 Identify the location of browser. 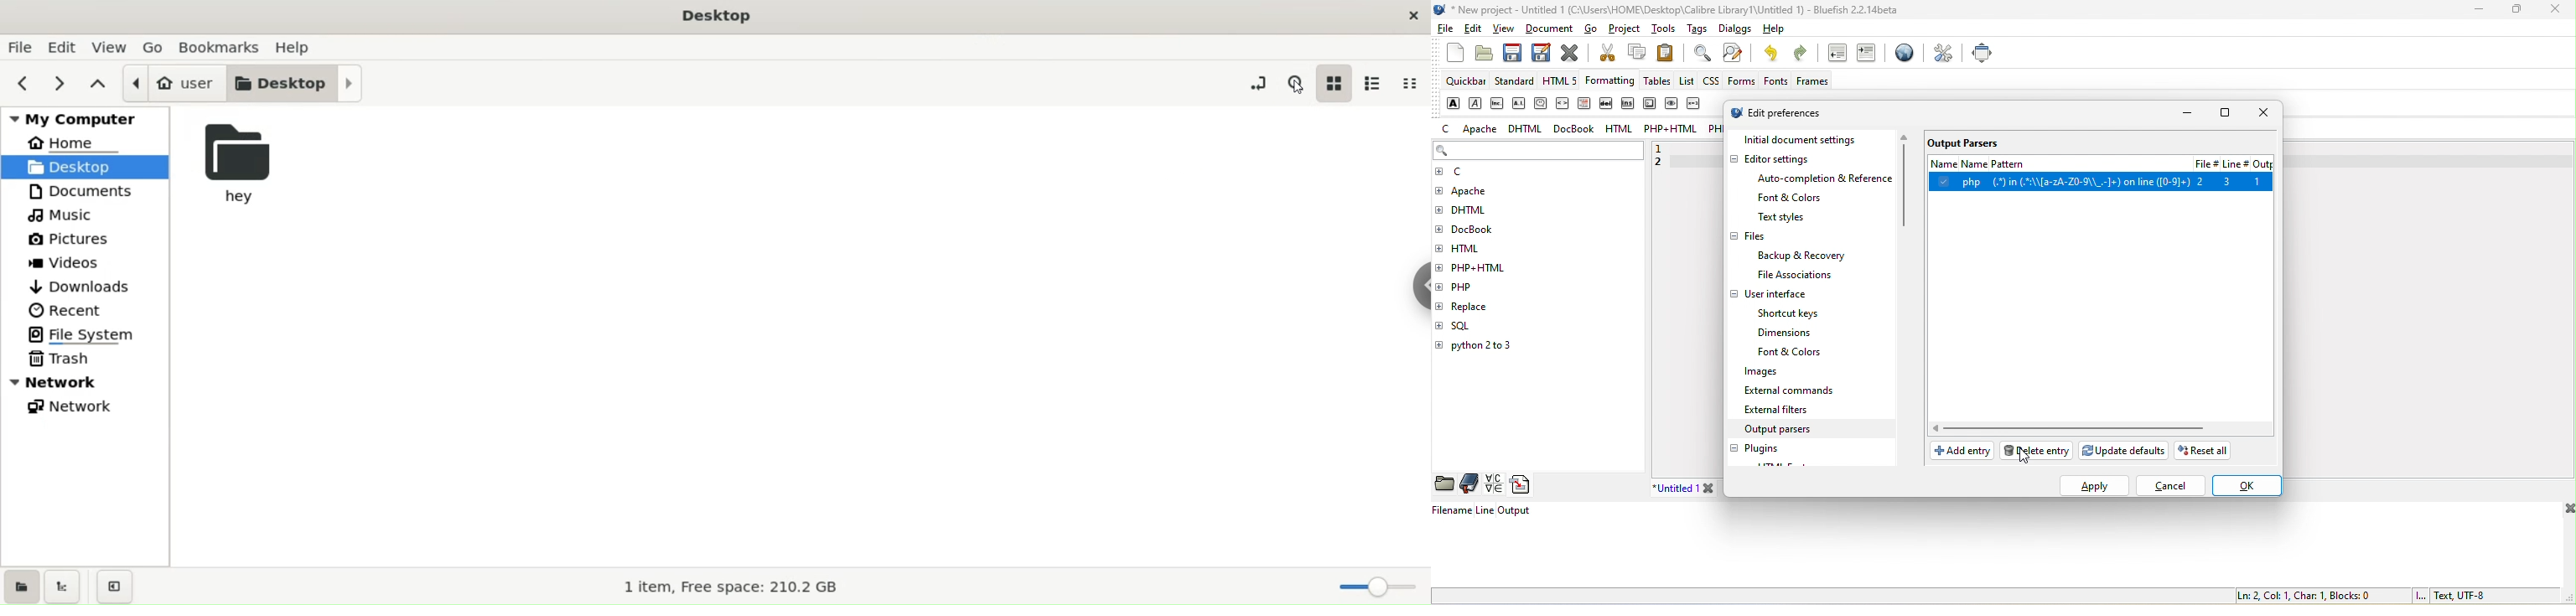
(1902, 56).